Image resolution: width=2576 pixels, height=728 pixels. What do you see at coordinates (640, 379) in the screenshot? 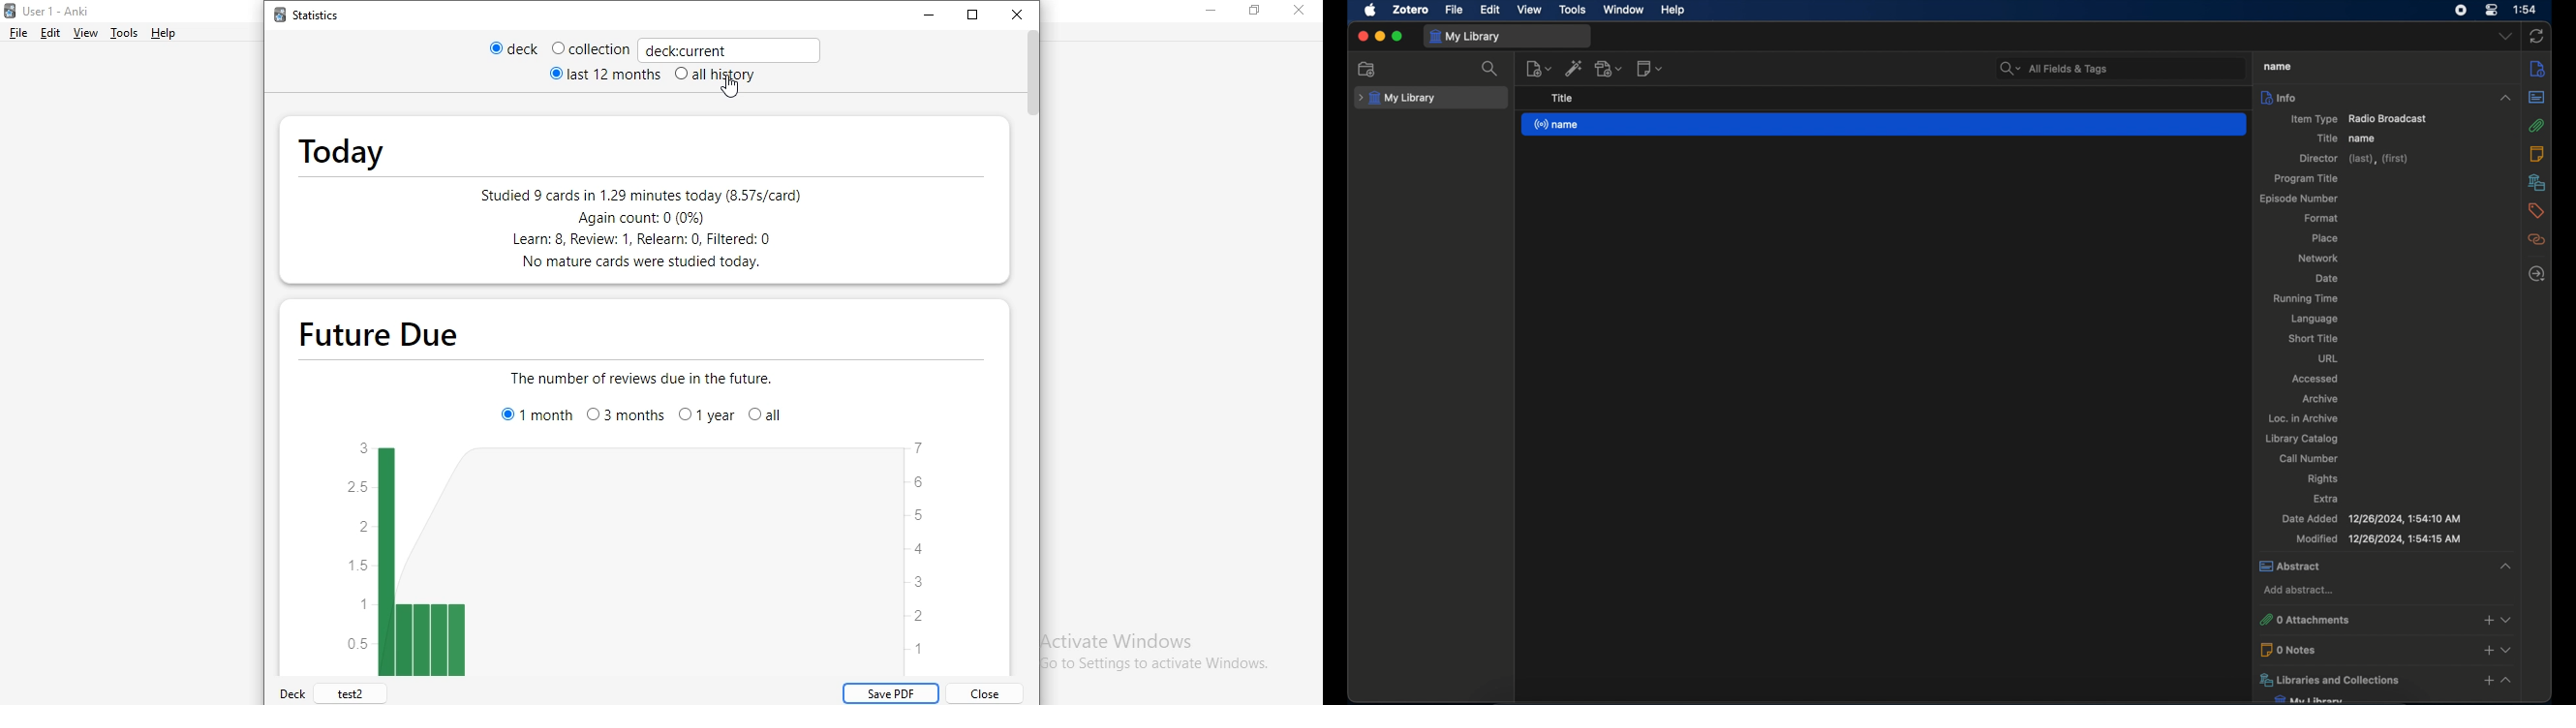
I see `text1` at bounding box center [640, 379].